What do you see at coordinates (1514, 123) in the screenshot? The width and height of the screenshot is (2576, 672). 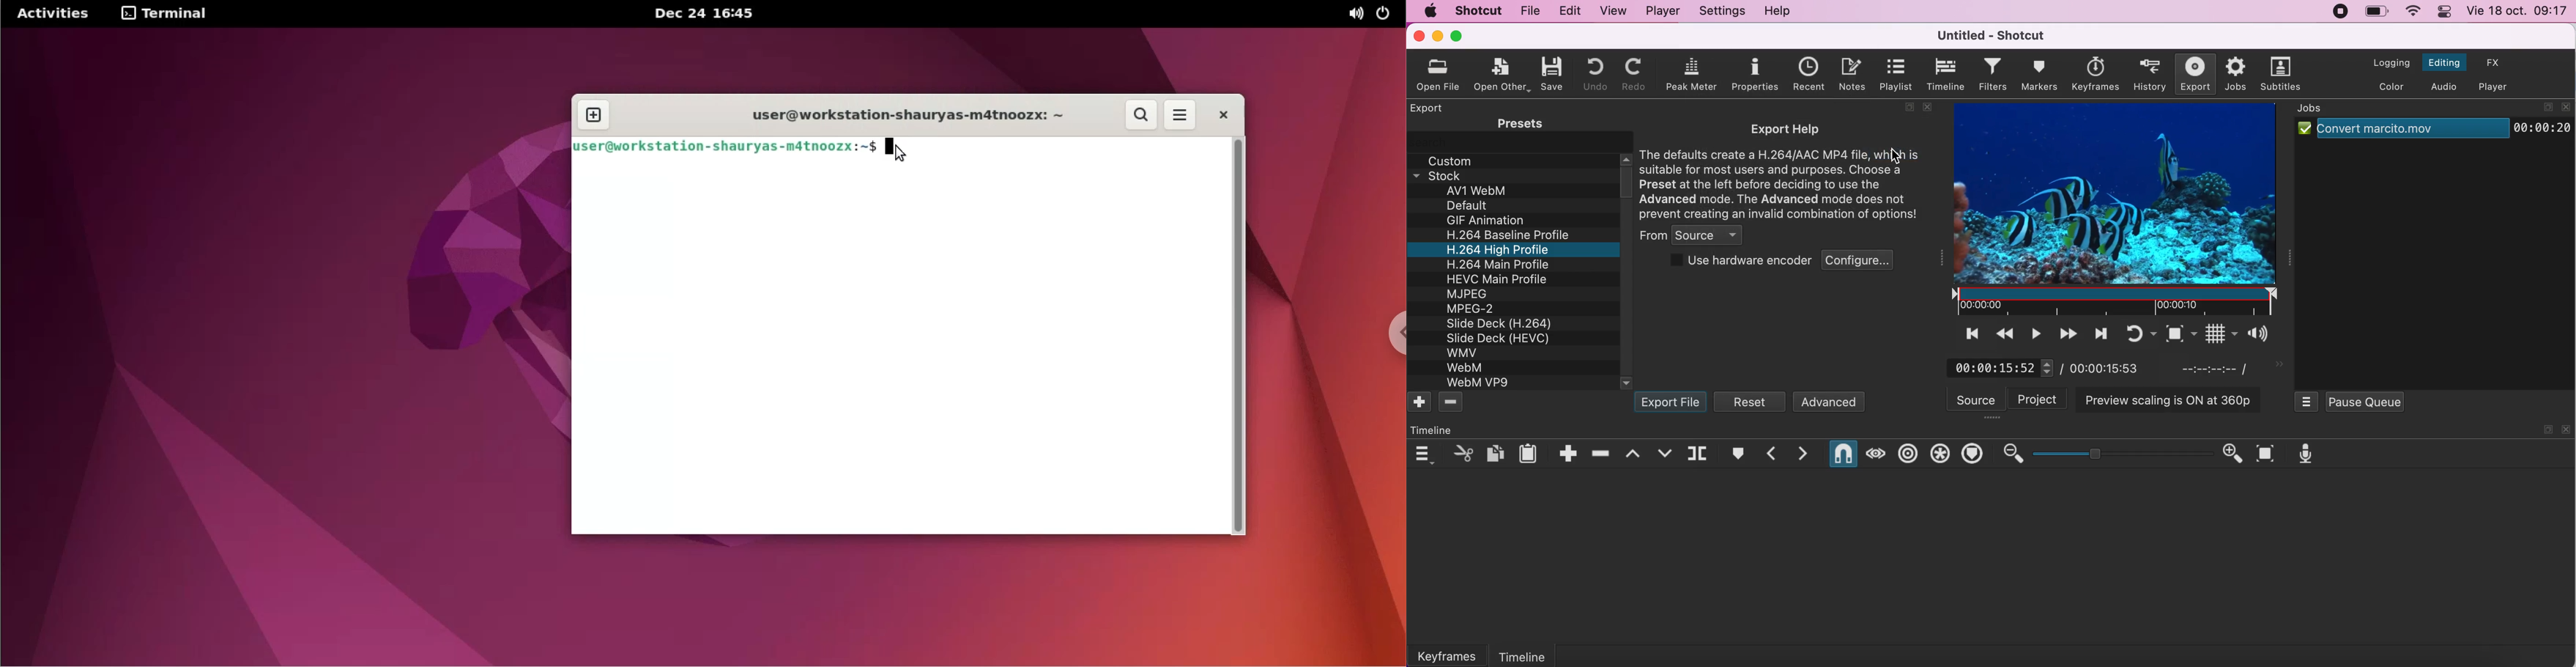 I see `presets` at bounding box center [1514, 123].